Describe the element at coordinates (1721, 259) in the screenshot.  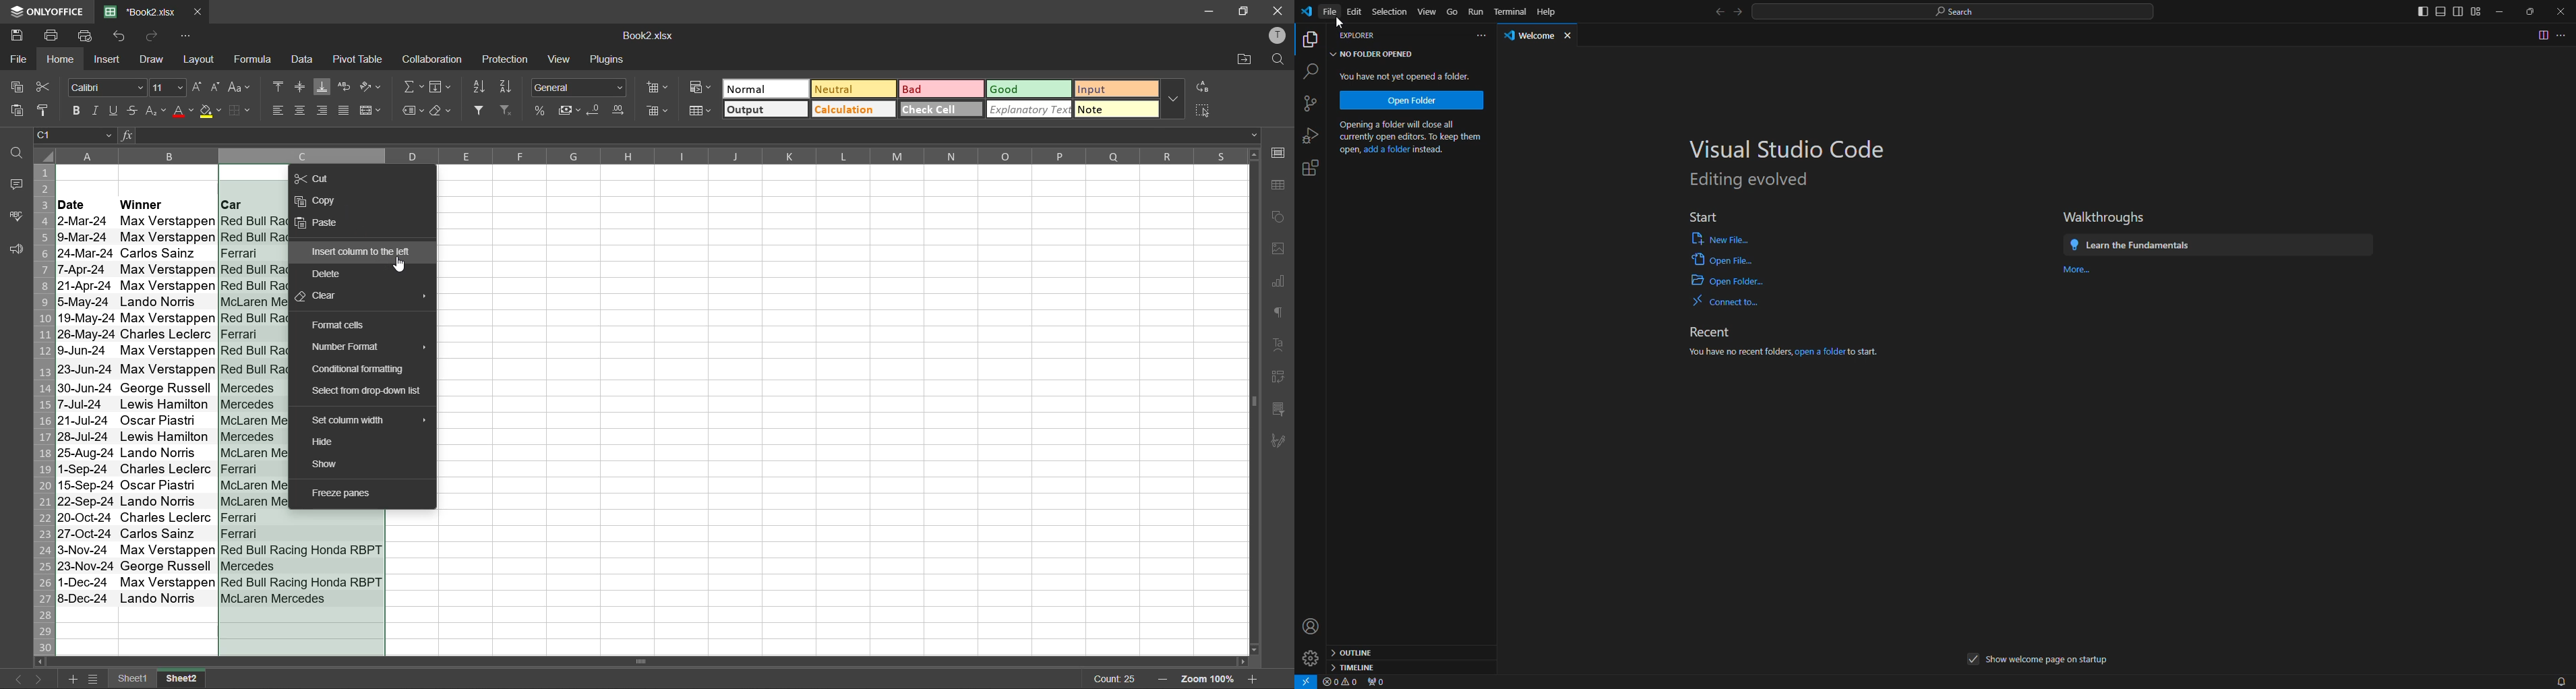
I see `open file` at that location.